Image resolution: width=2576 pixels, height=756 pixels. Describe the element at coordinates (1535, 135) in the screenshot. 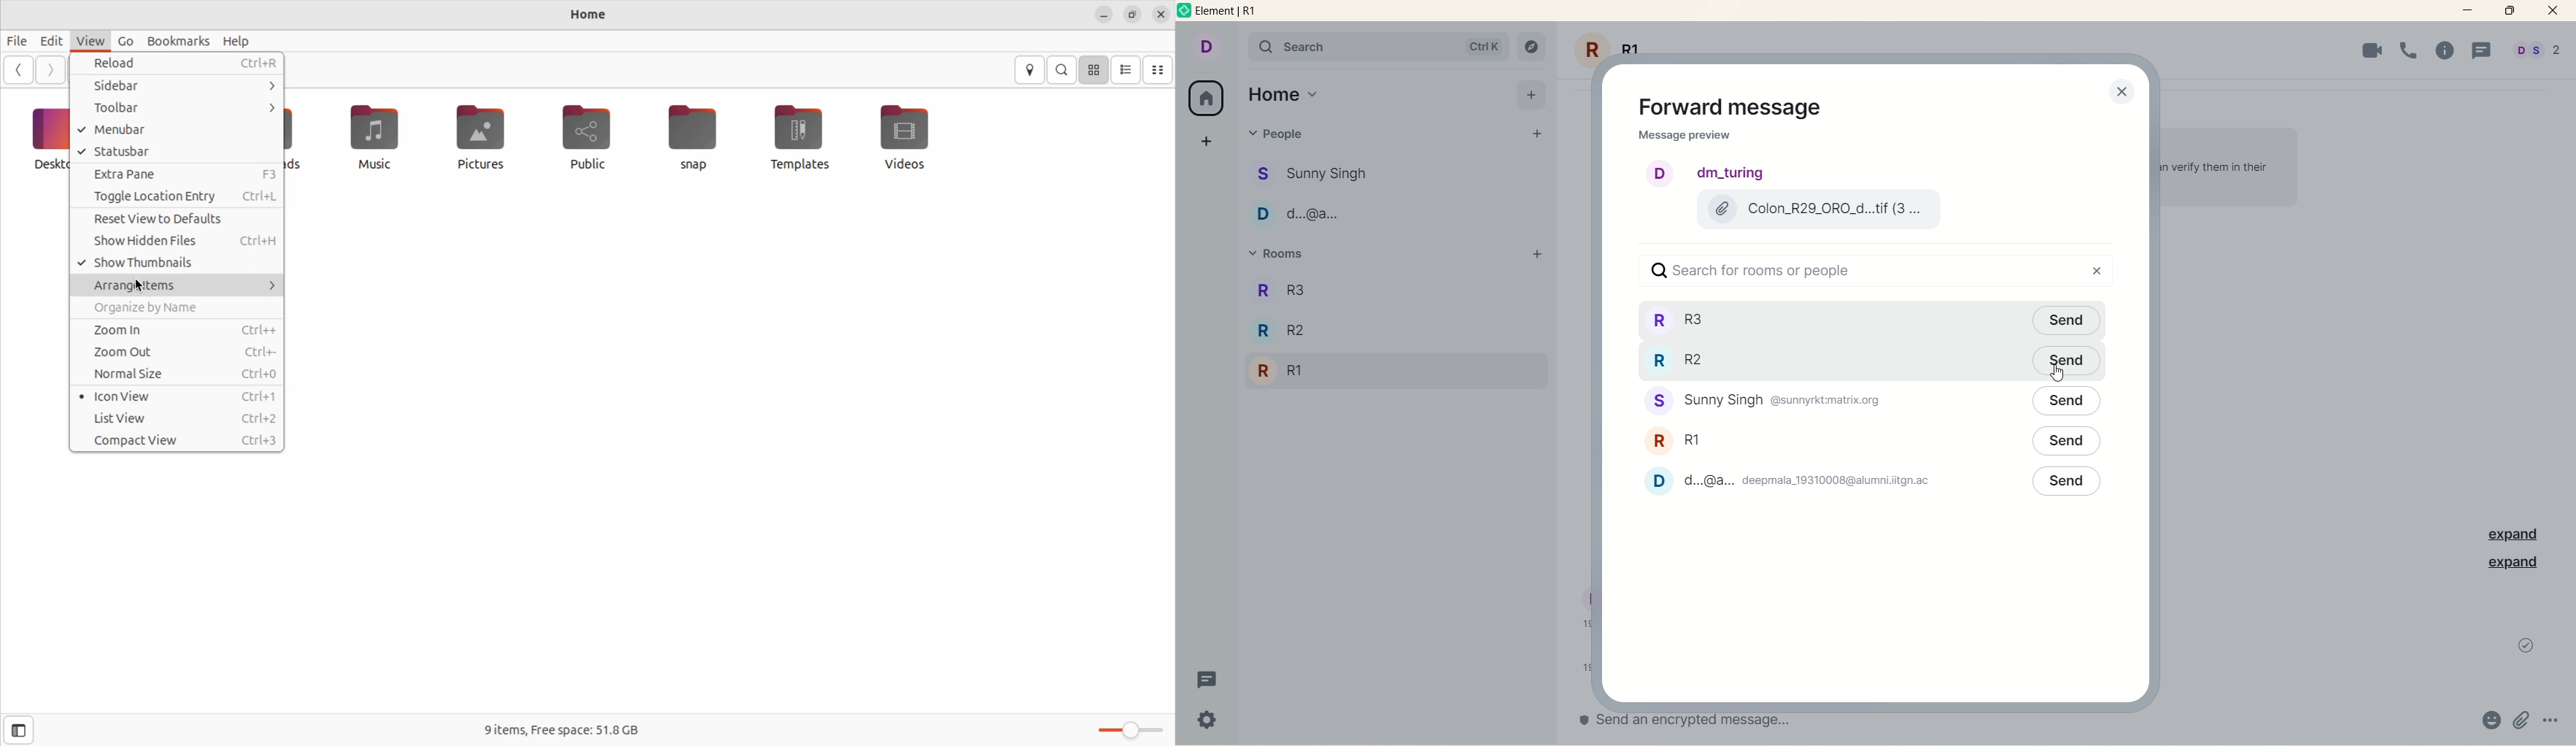

I see `start chat` at that location.